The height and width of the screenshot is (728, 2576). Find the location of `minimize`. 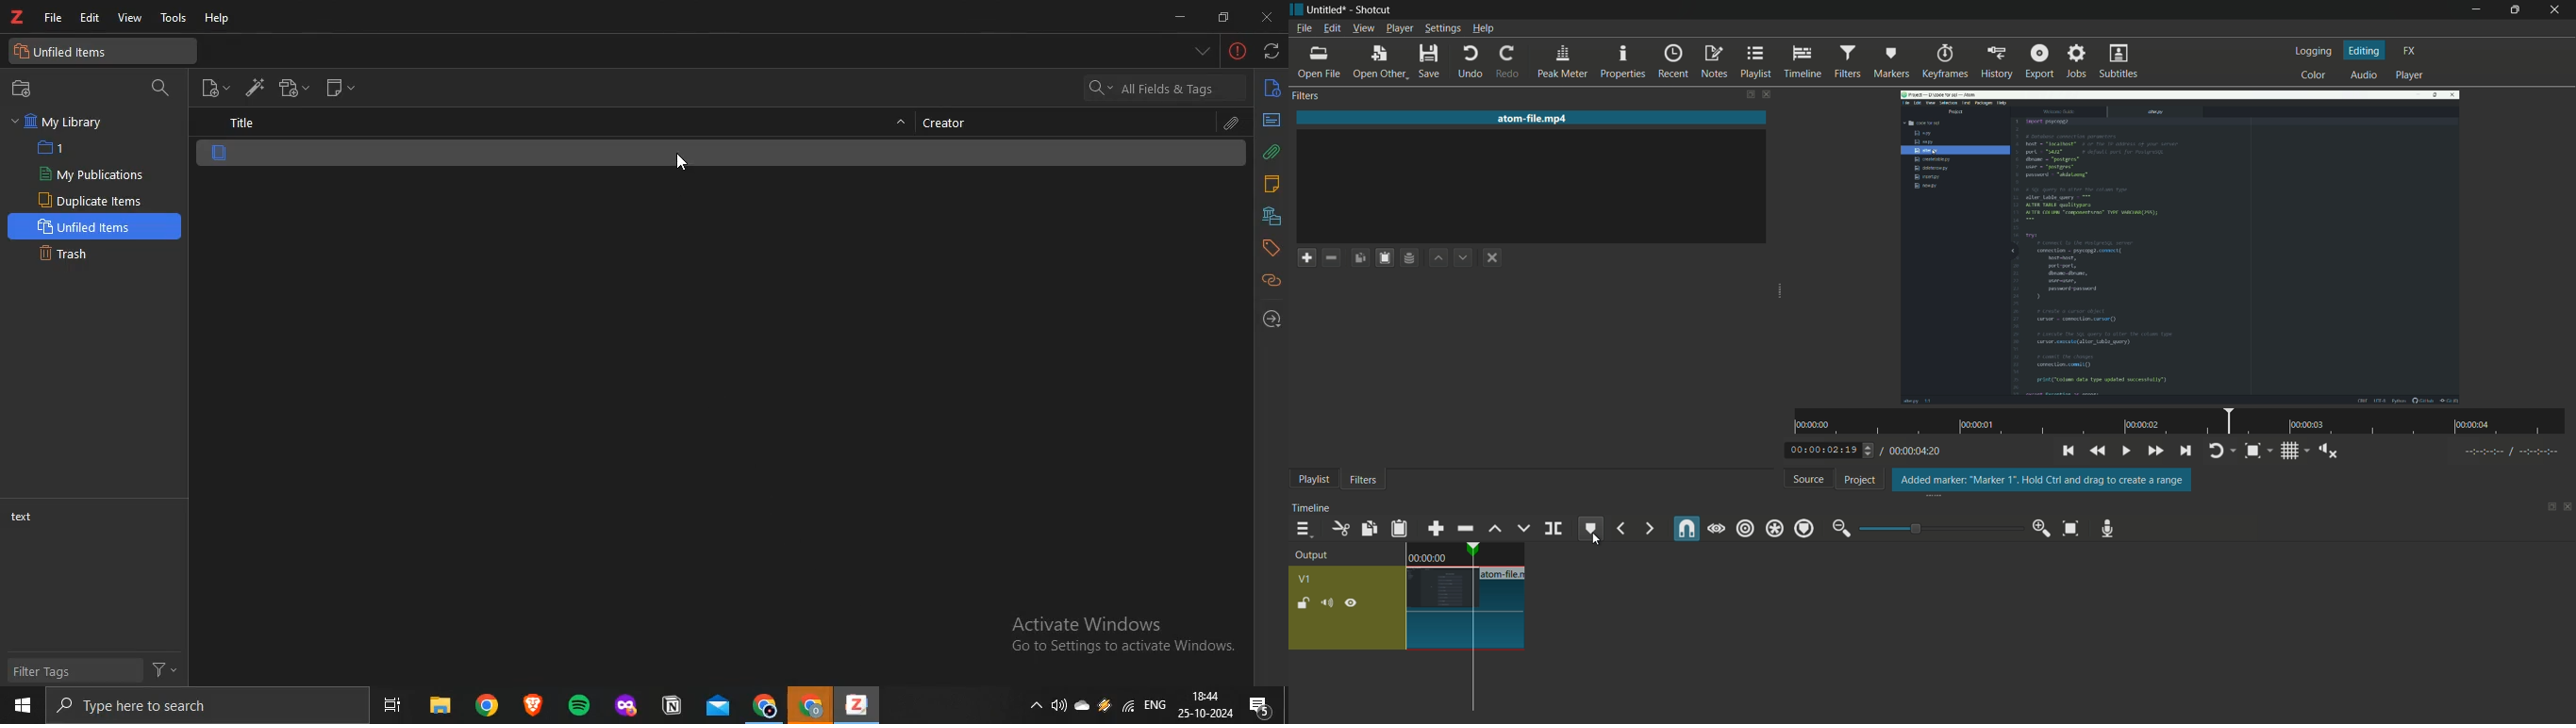

minimize is located at coordinates (1179, 17).